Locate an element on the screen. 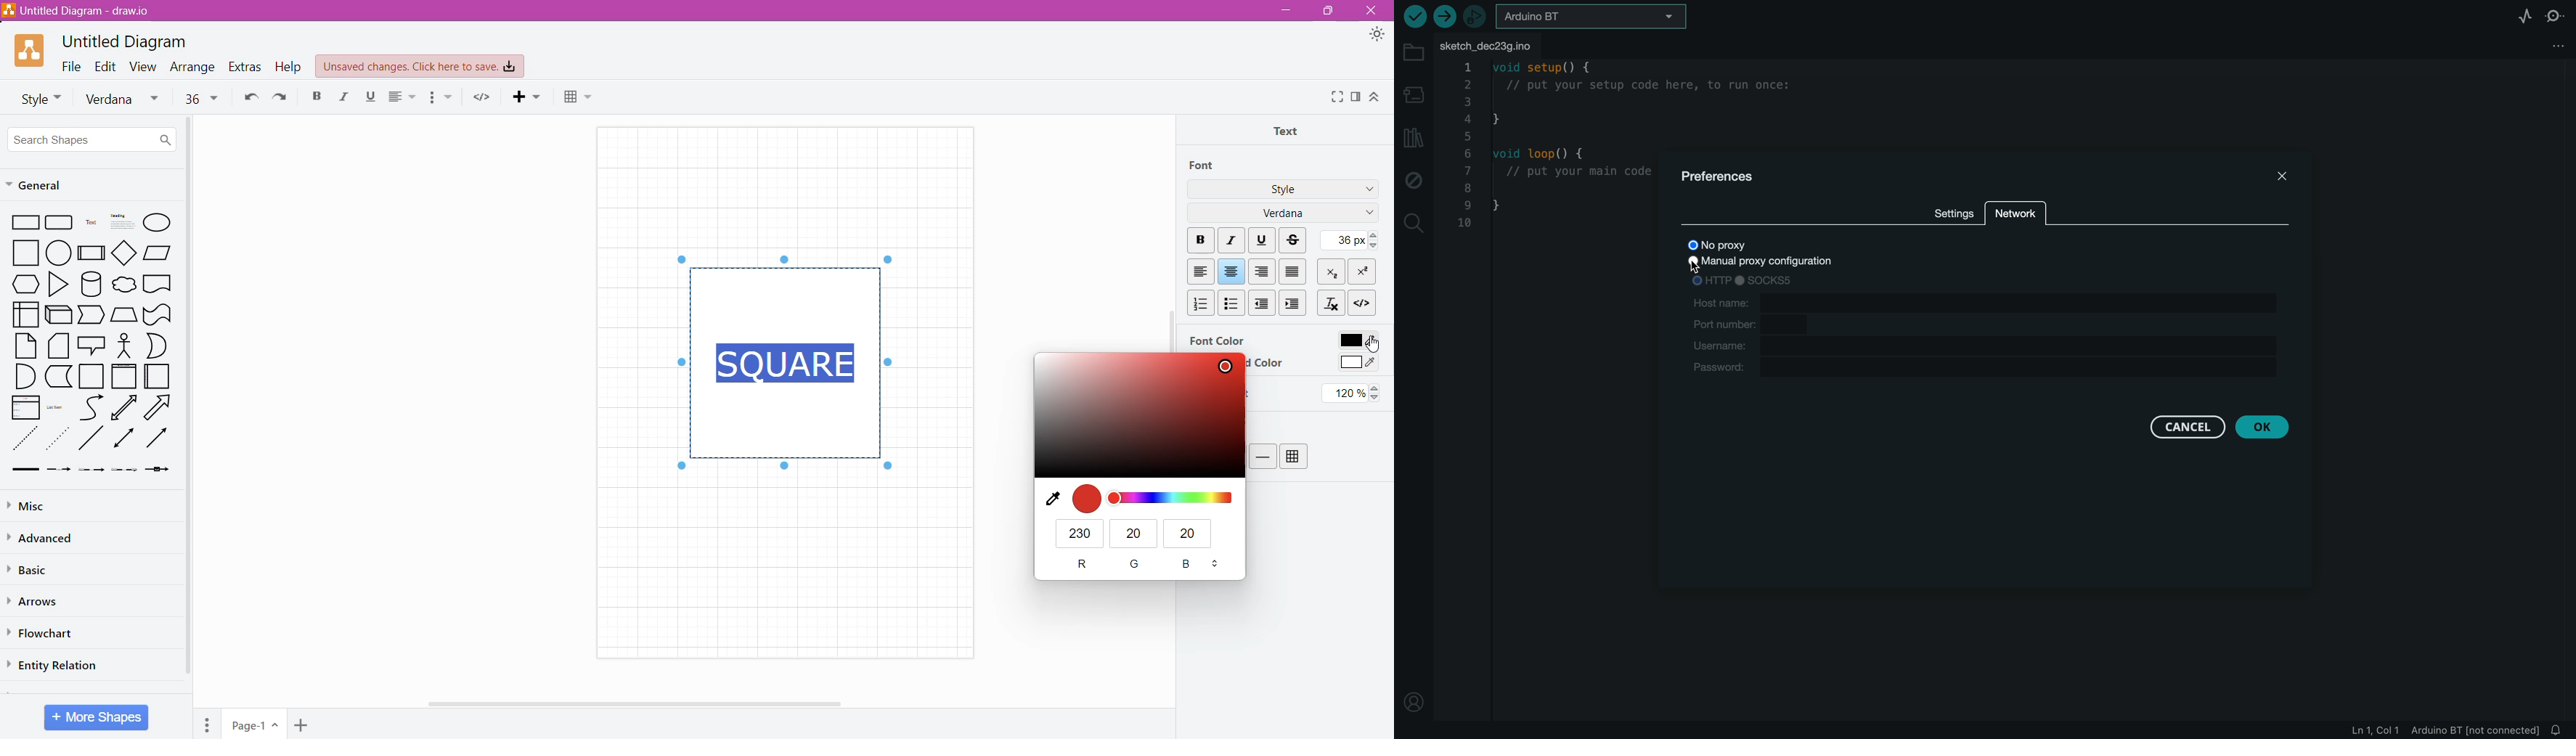  Fullscreen is located at coordinates (1336, 97).